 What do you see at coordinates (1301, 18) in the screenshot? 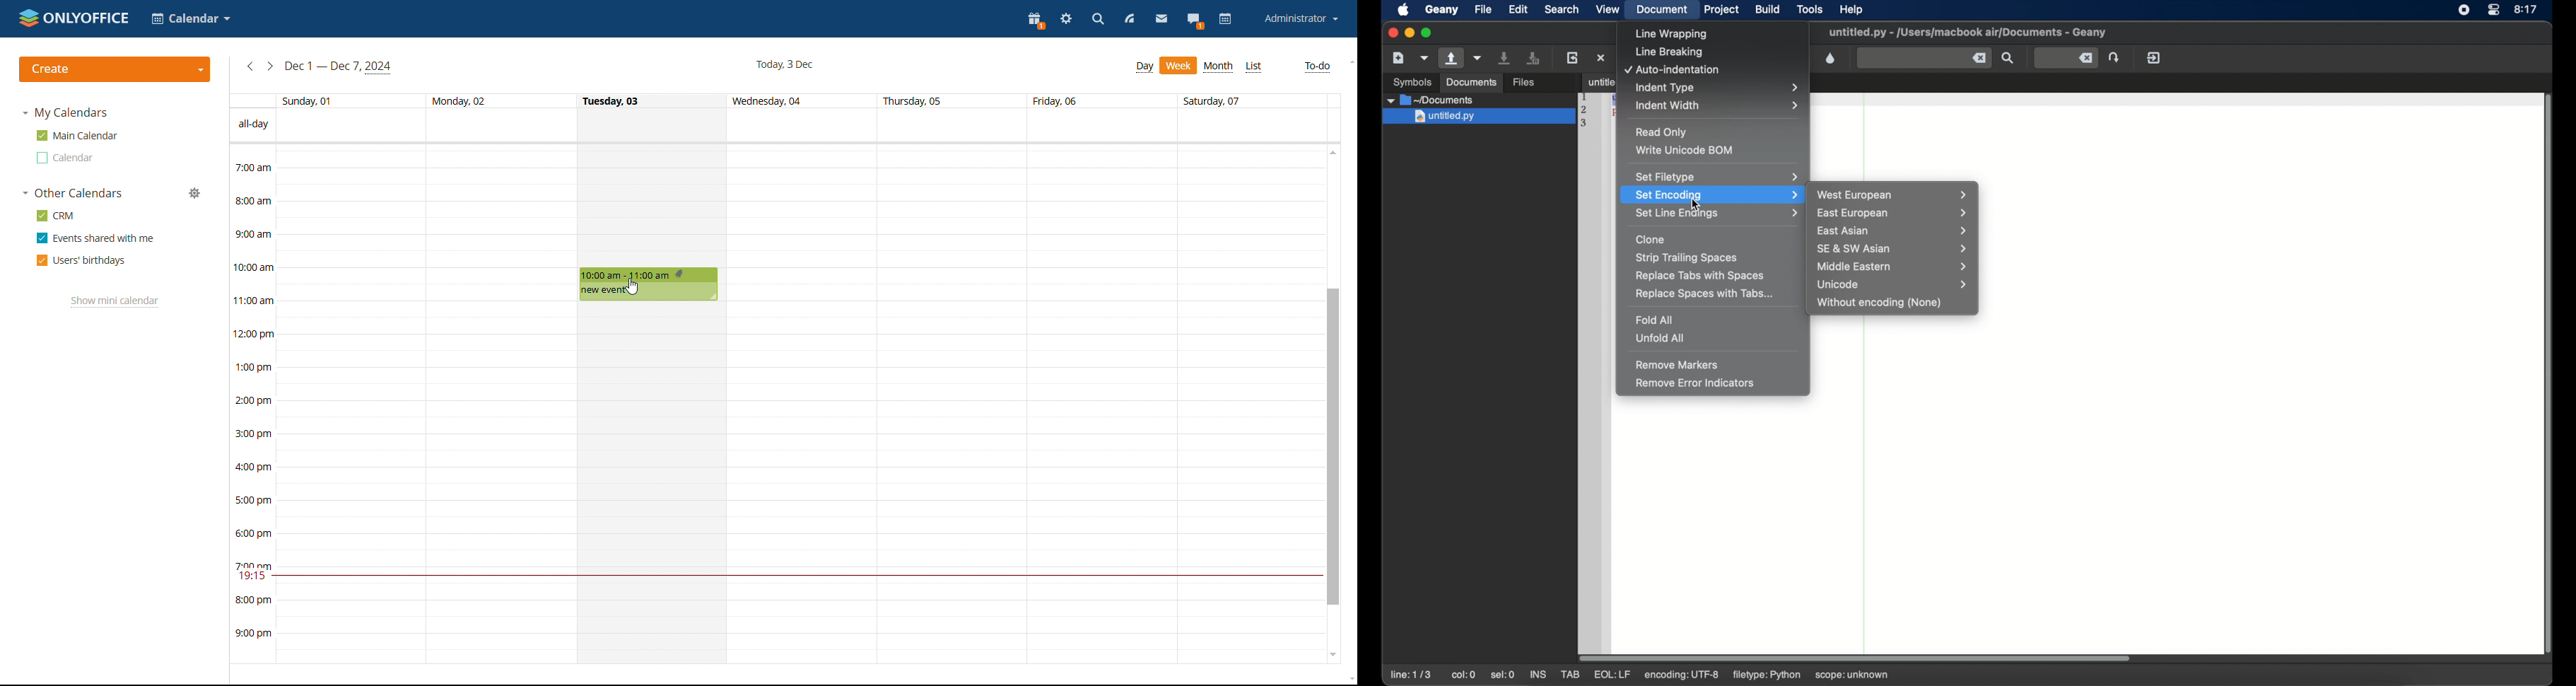
I see `Administrator` at bounding box center [1301, 18].